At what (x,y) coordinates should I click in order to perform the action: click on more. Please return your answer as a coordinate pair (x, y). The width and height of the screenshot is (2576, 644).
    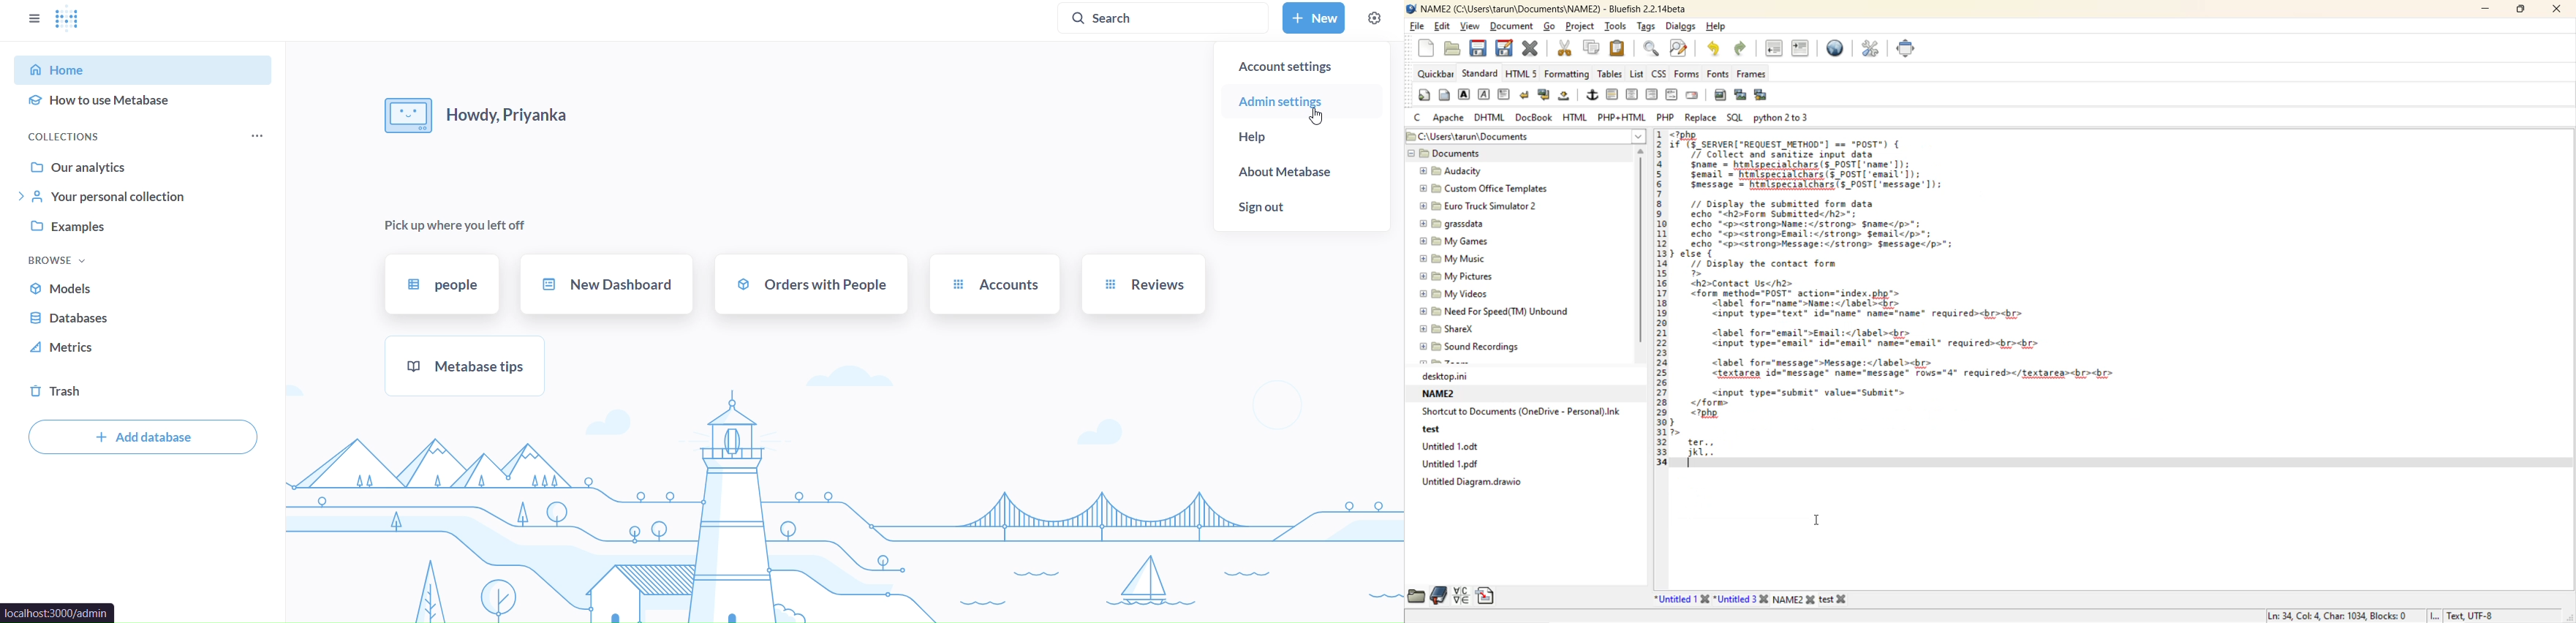
    Looking at the image, I should click on (255, 137).